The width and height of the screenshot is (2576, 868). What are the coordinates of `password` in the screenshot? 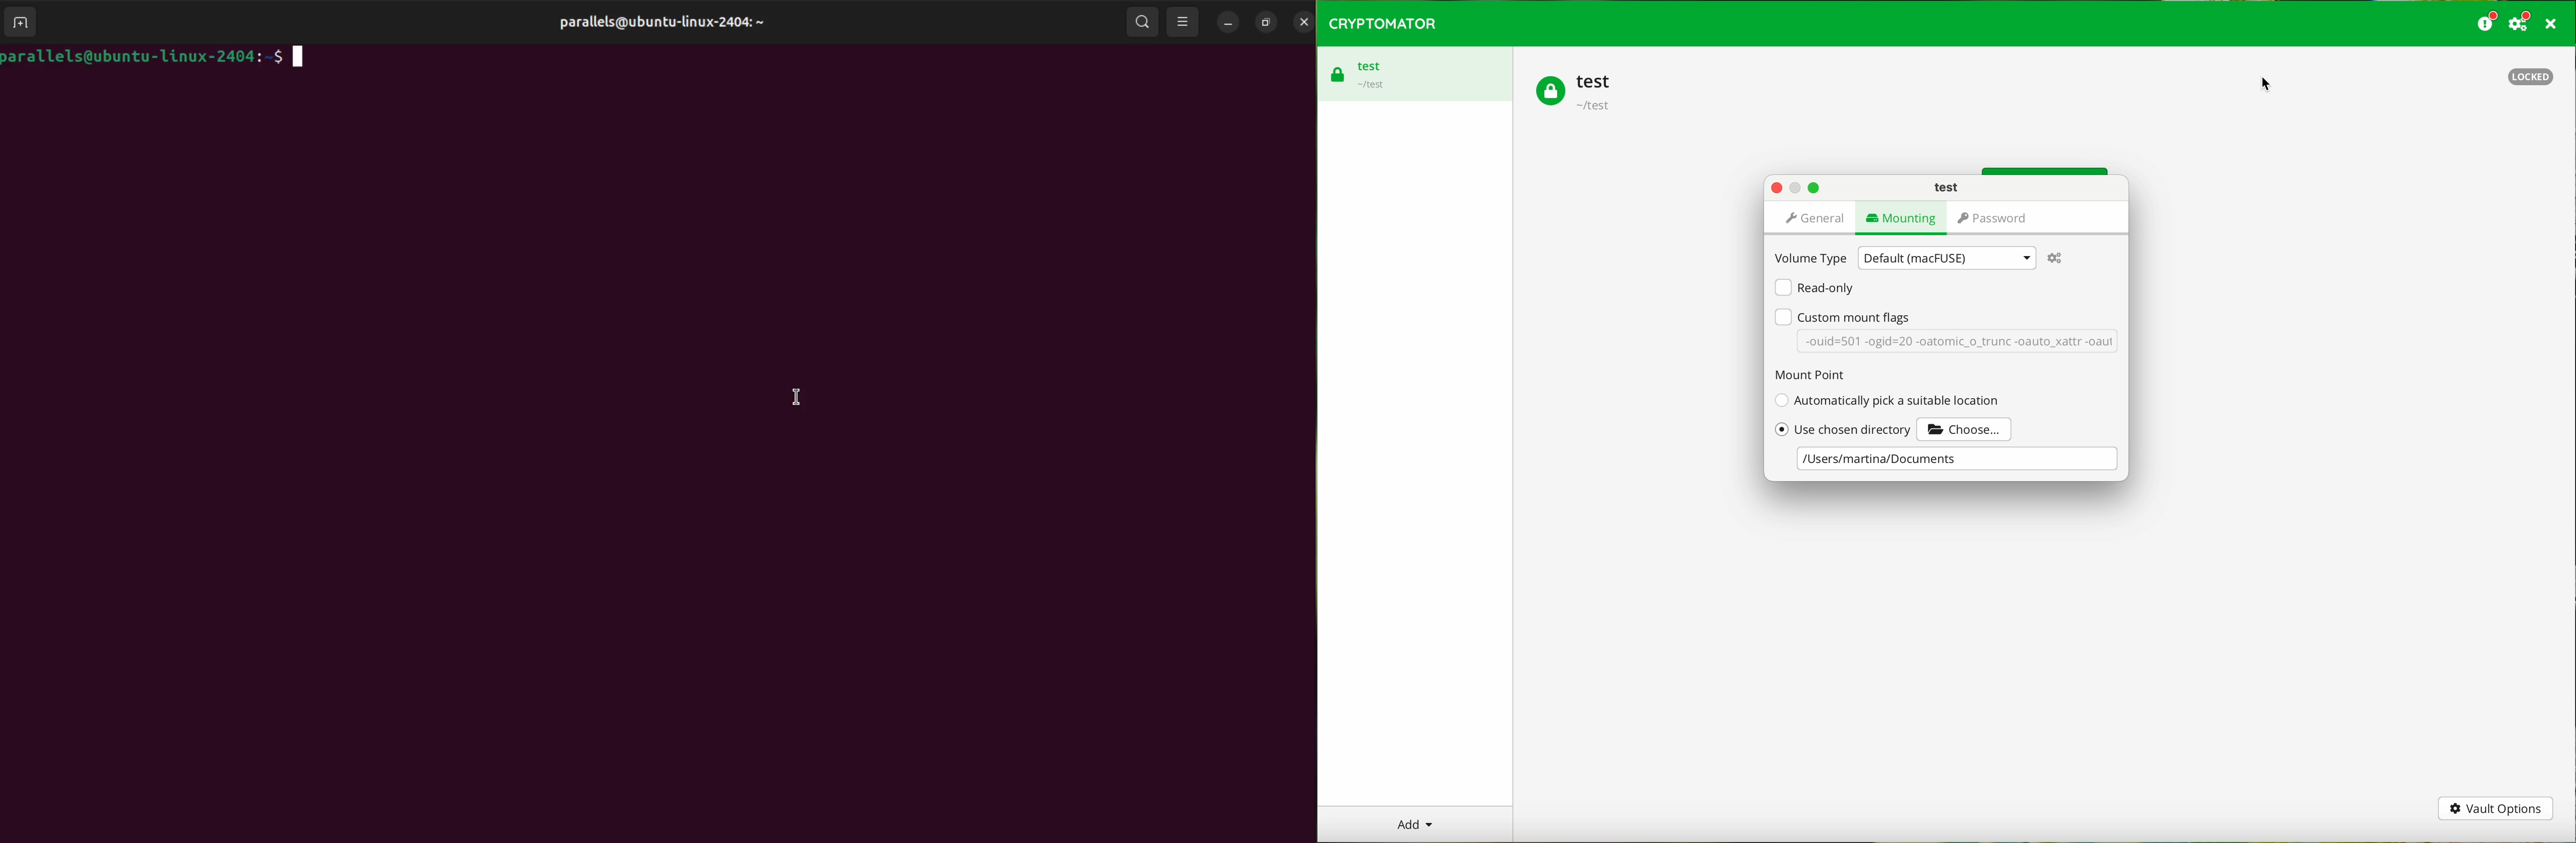 It's located at (1989, 218).